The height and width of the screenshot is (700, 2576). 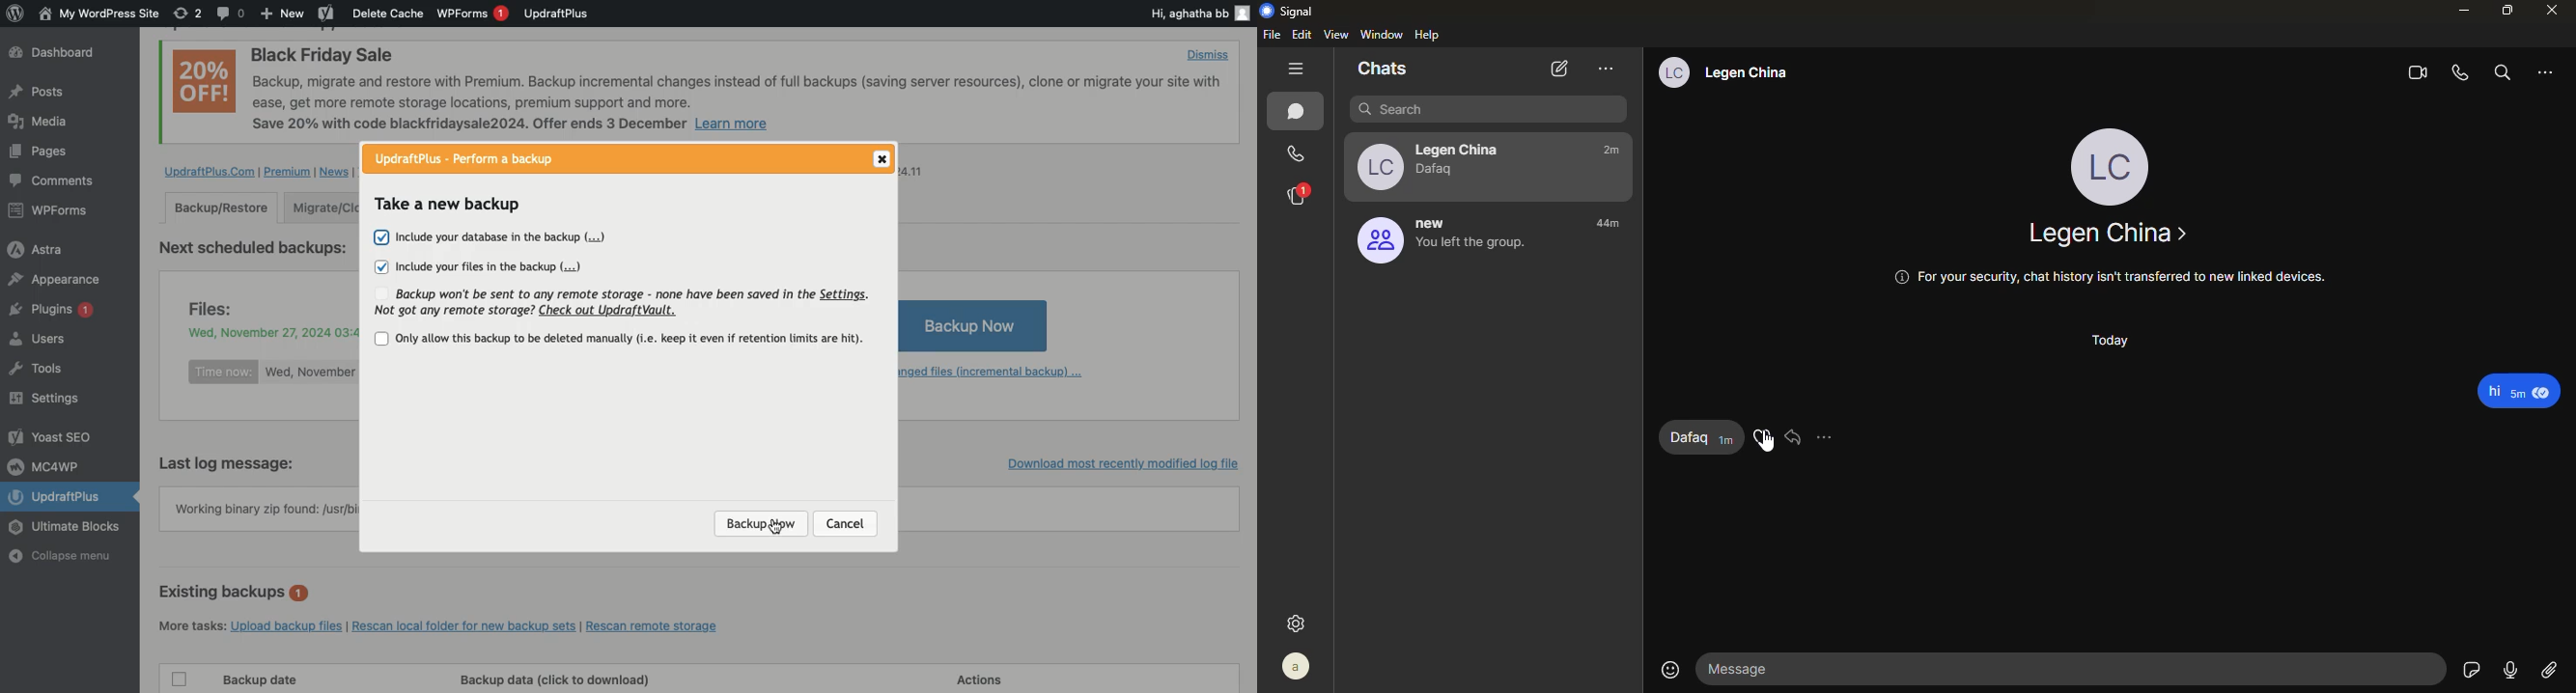 I want to click on more option, so click(x=1607, y=68).